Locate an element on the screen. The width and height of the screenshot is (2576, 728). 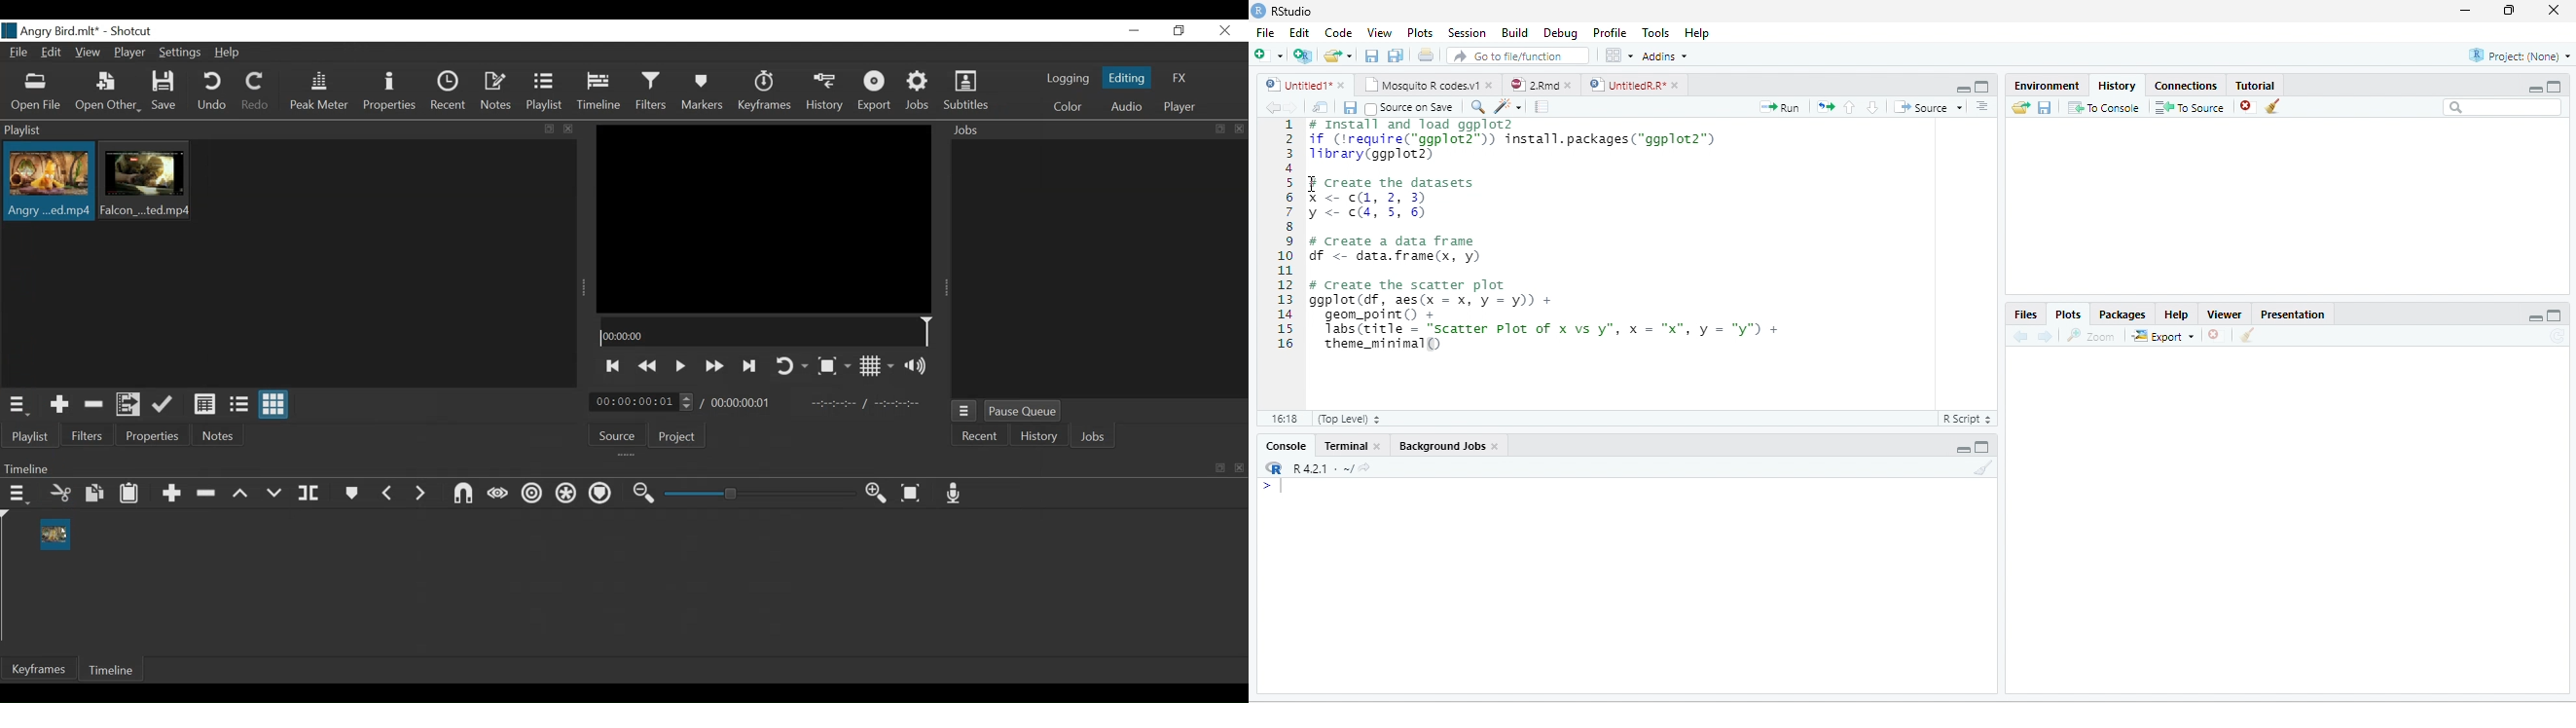
2.Rmd is located at coordinates (1533, 85).